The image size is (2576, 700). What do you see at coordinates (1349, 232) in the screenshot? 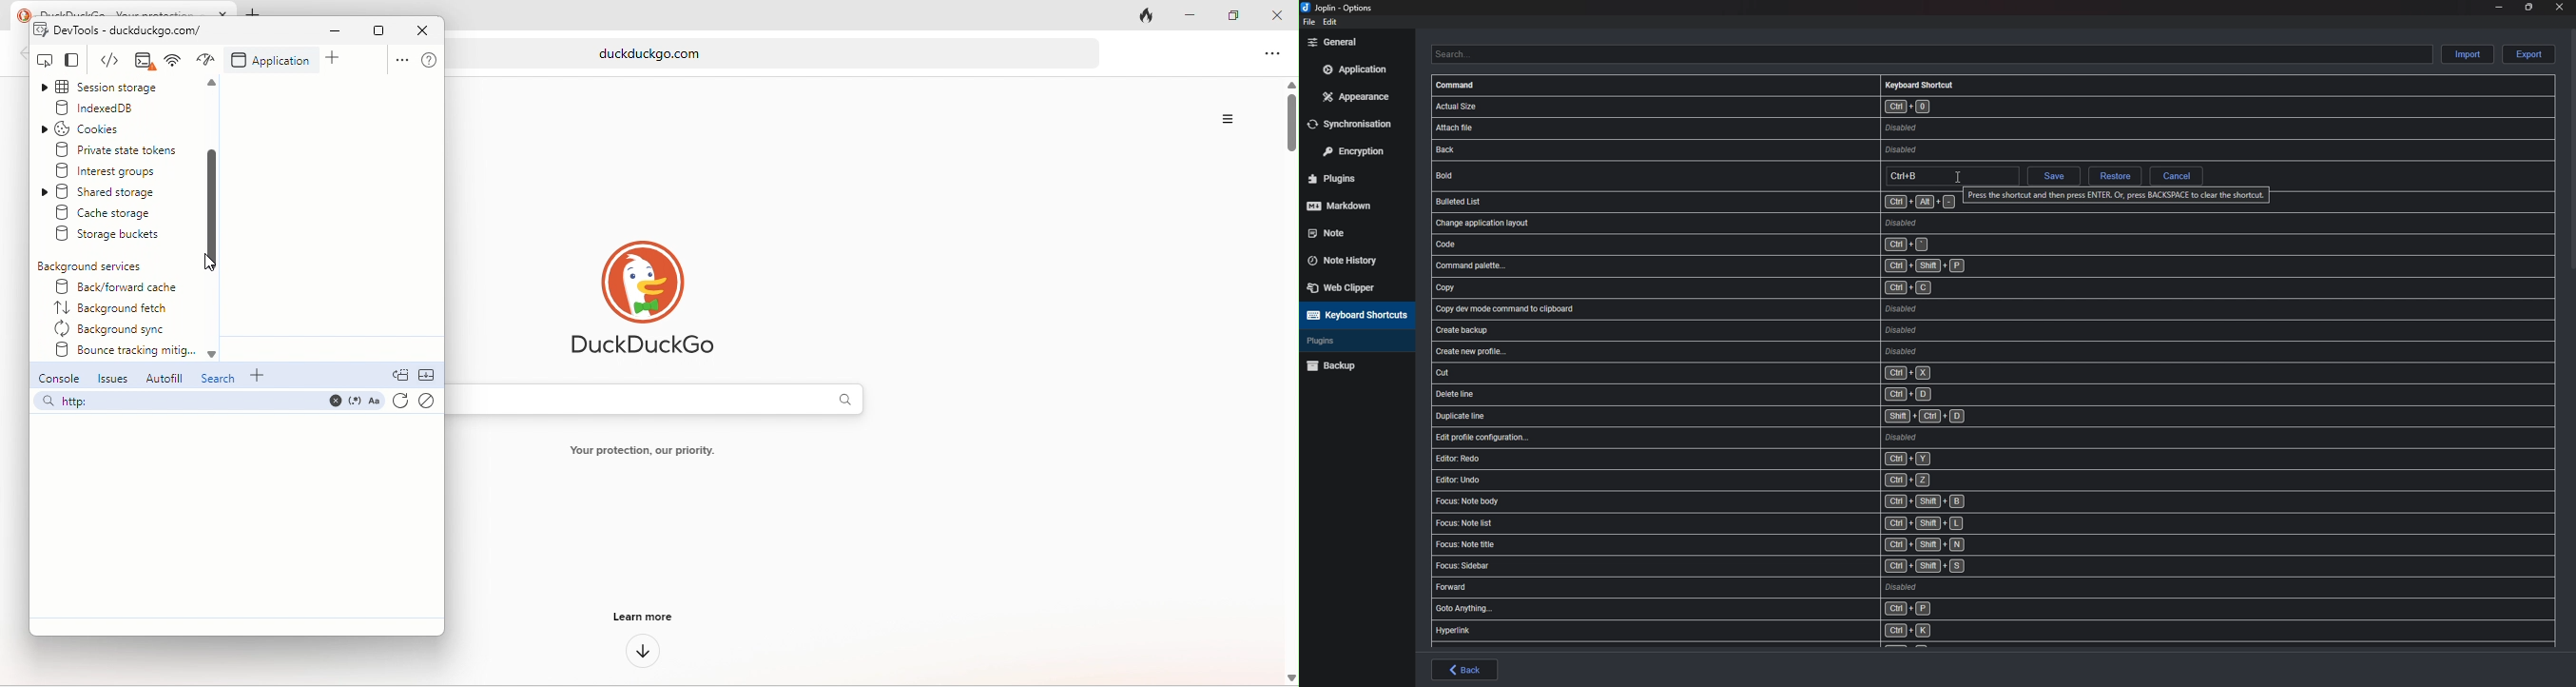
I see `note` at bounding box center [1349, 232].